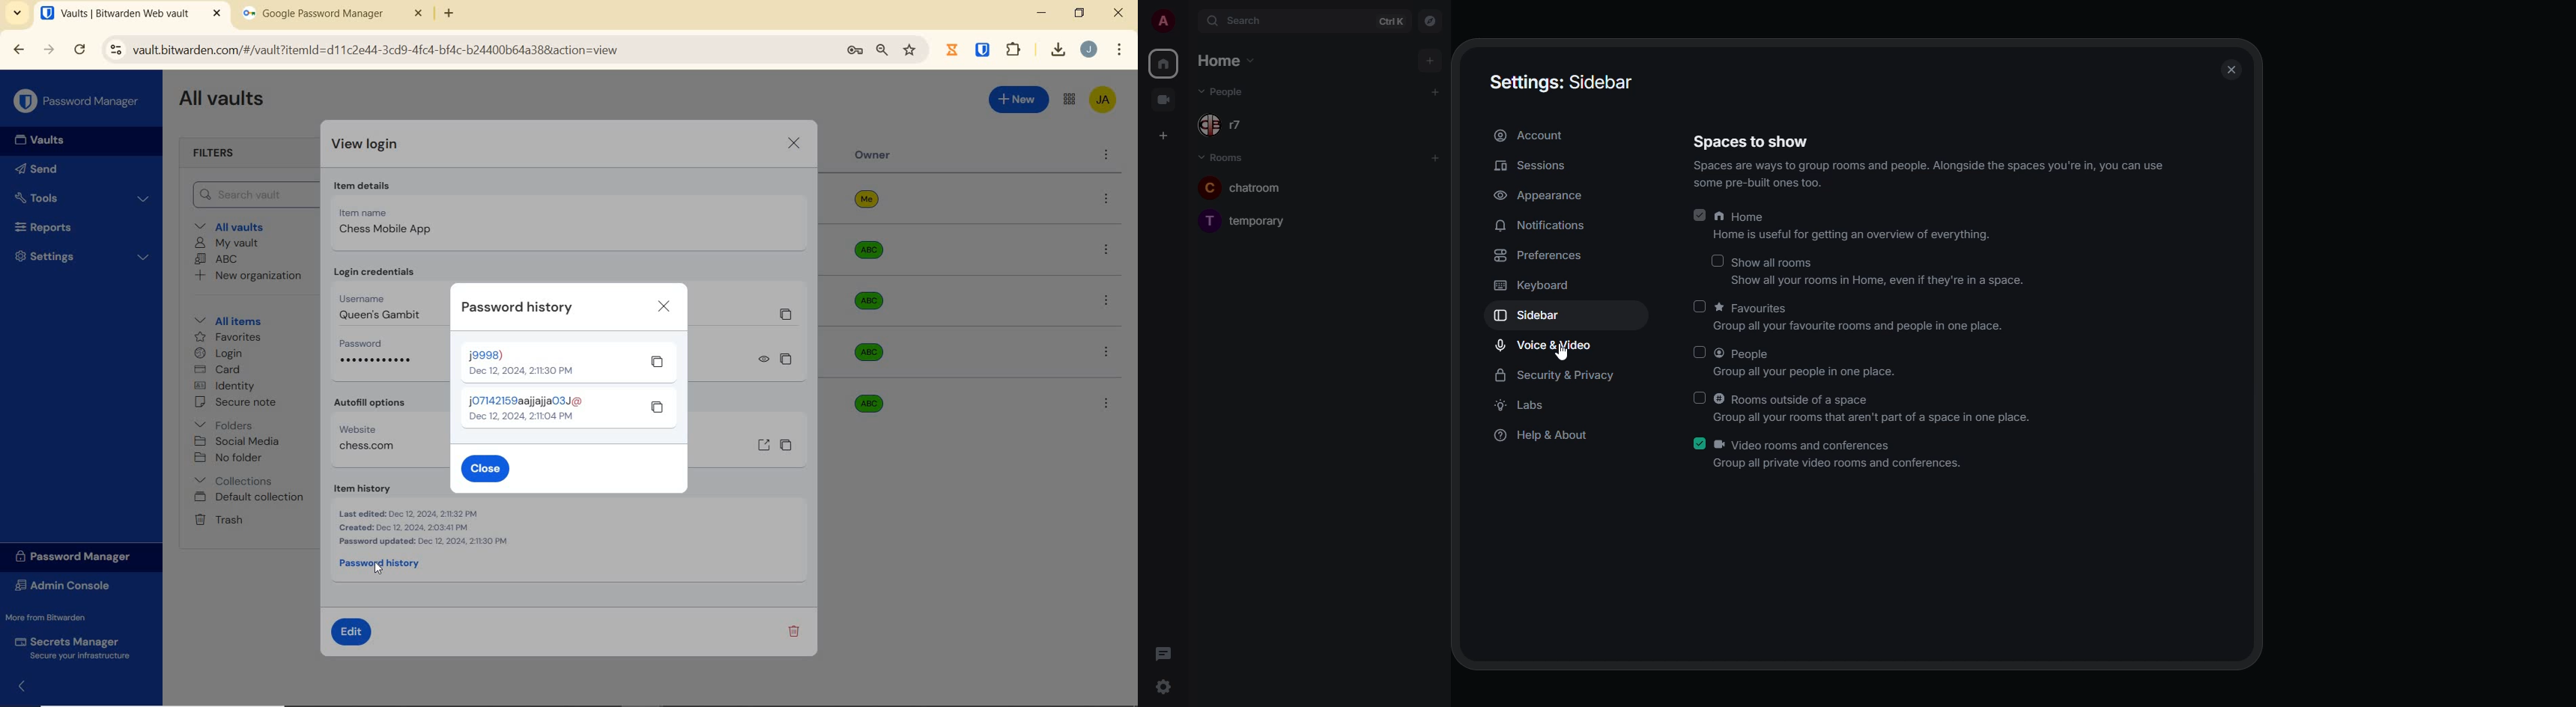 The height and width of the screenshot is (728, 2576). I want to click on Password history, so click(517, 307).